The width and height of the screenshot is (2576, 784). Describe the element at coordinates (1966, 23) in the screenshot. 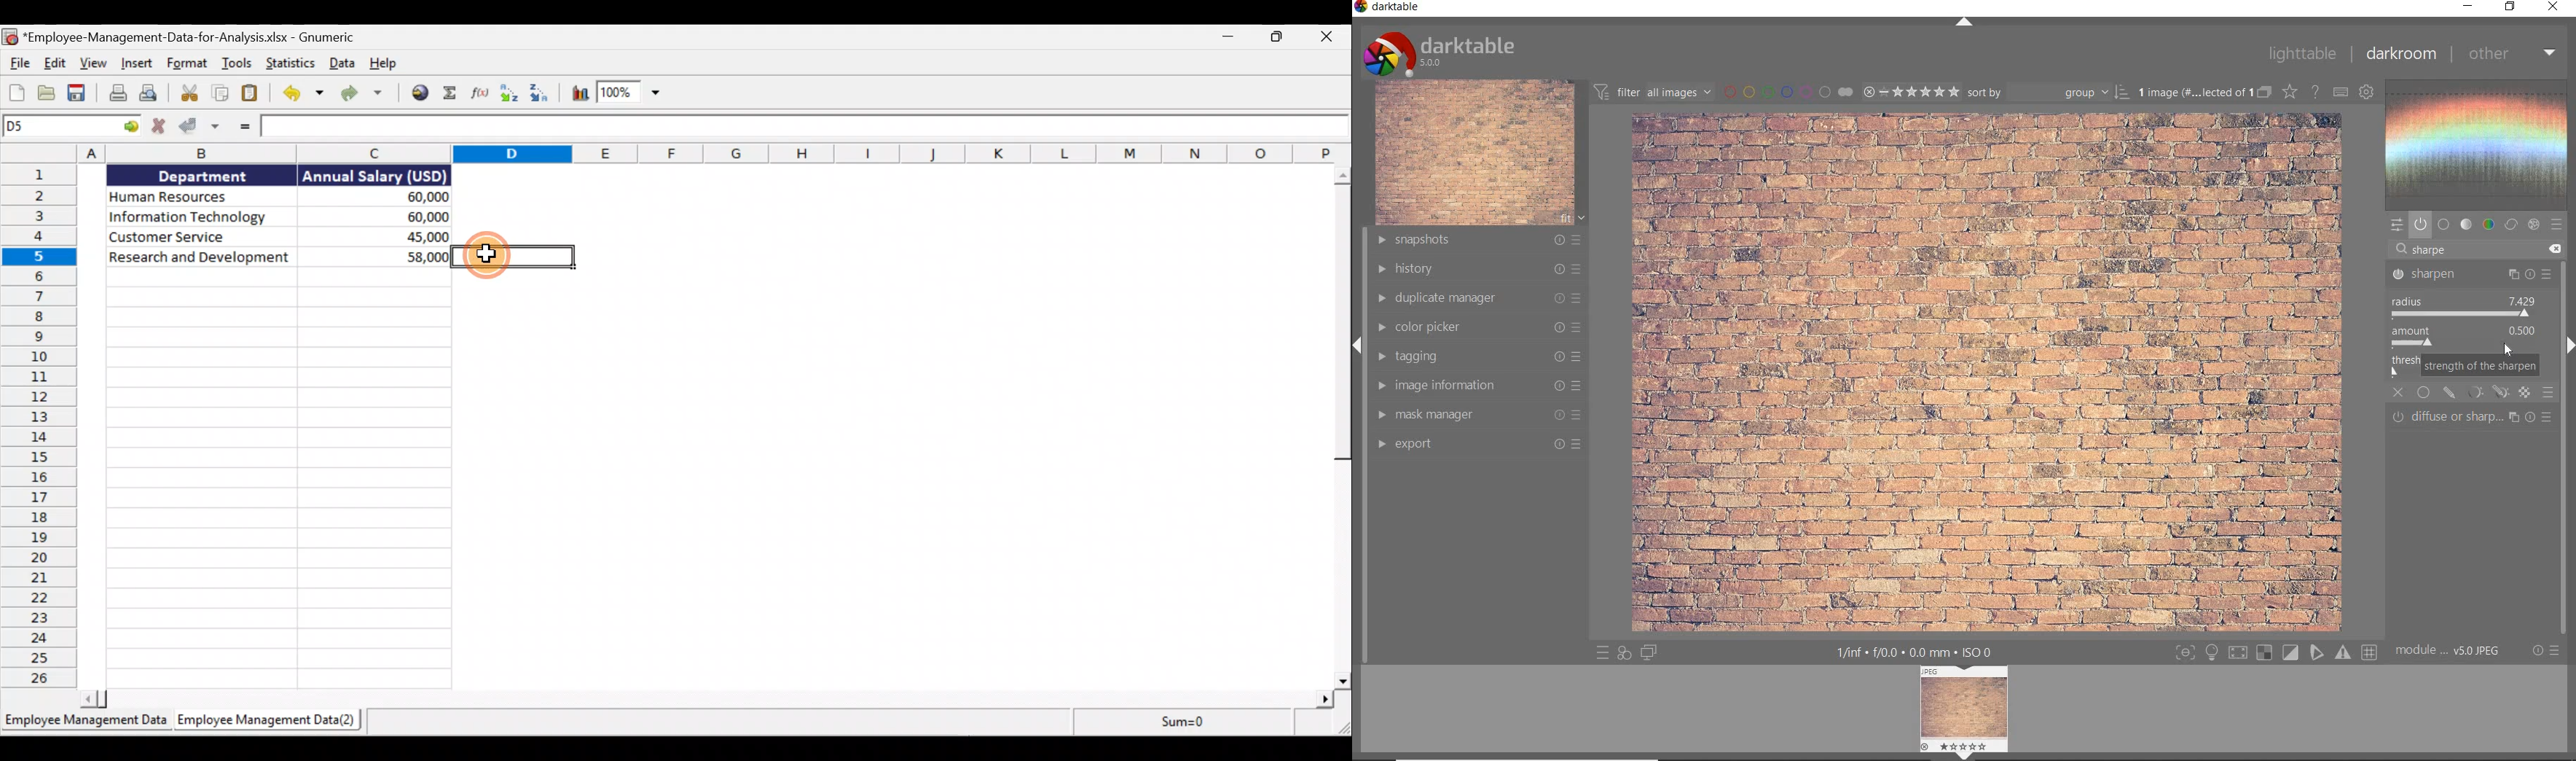

I see `up` at that location.